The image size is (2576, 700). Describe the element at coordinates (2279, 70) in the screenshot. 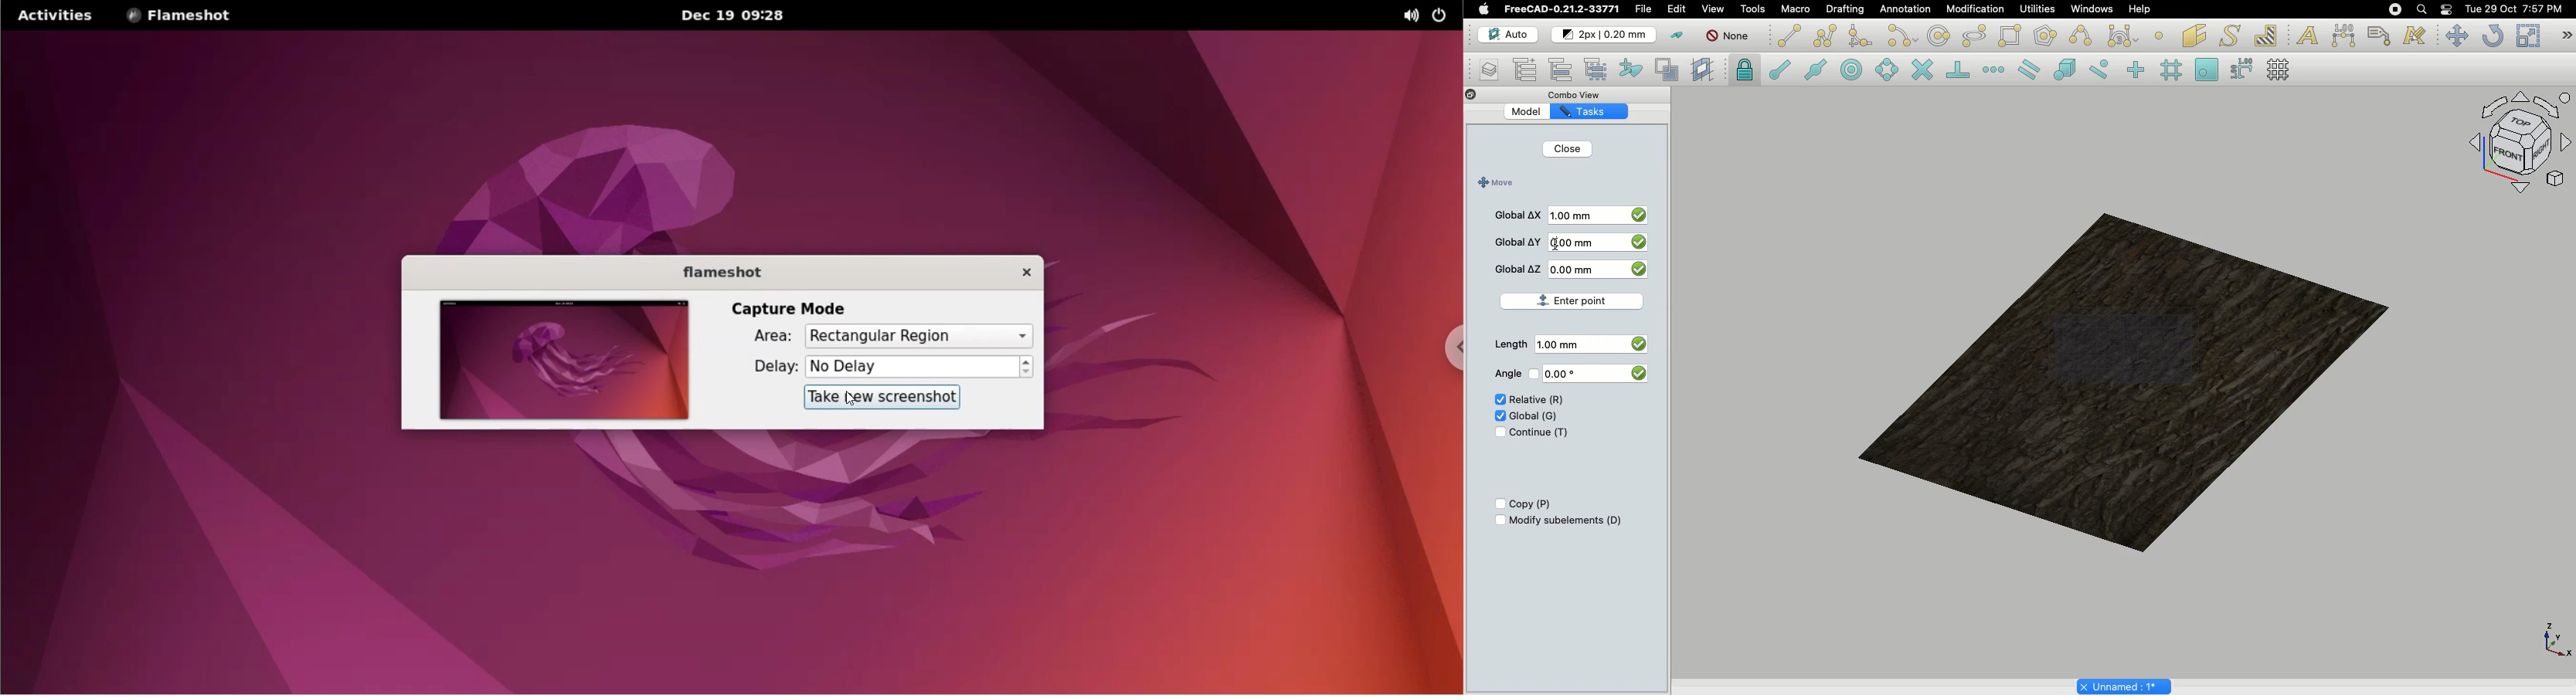

I see `Toggle grid` at that location.